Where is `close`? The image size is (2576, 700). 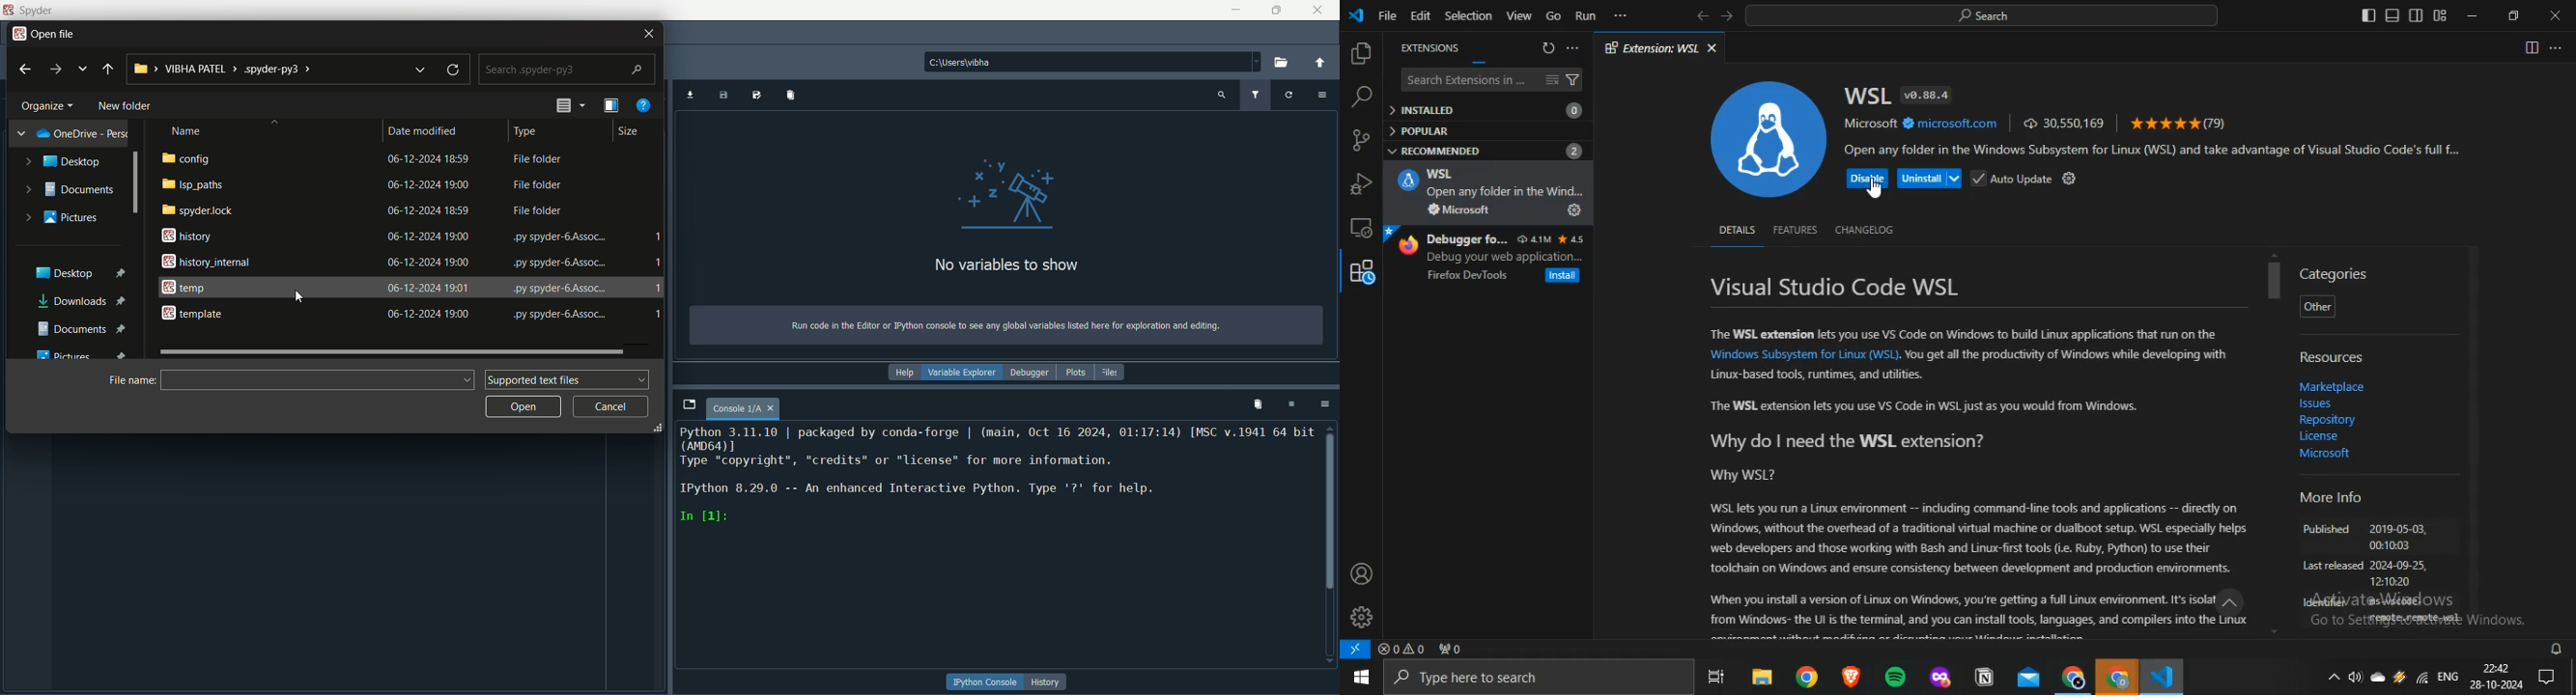 close is located at coordinates (1318, 10).